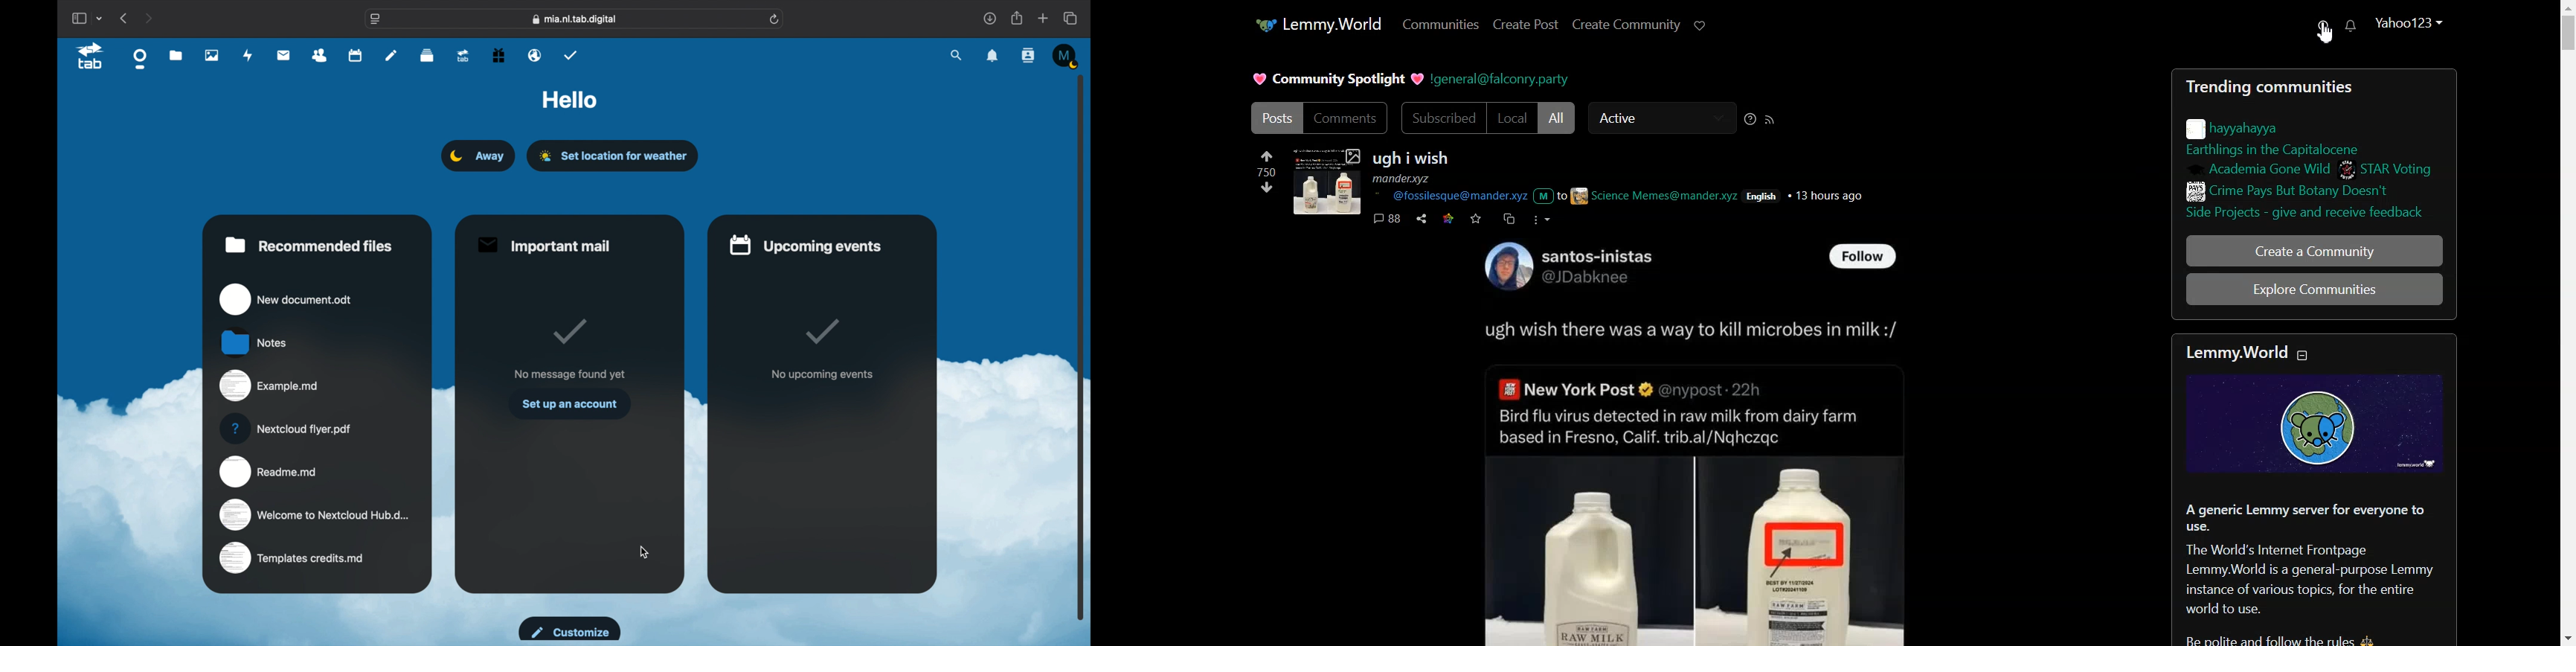  I want to click on recommended files, so click(309, 245).